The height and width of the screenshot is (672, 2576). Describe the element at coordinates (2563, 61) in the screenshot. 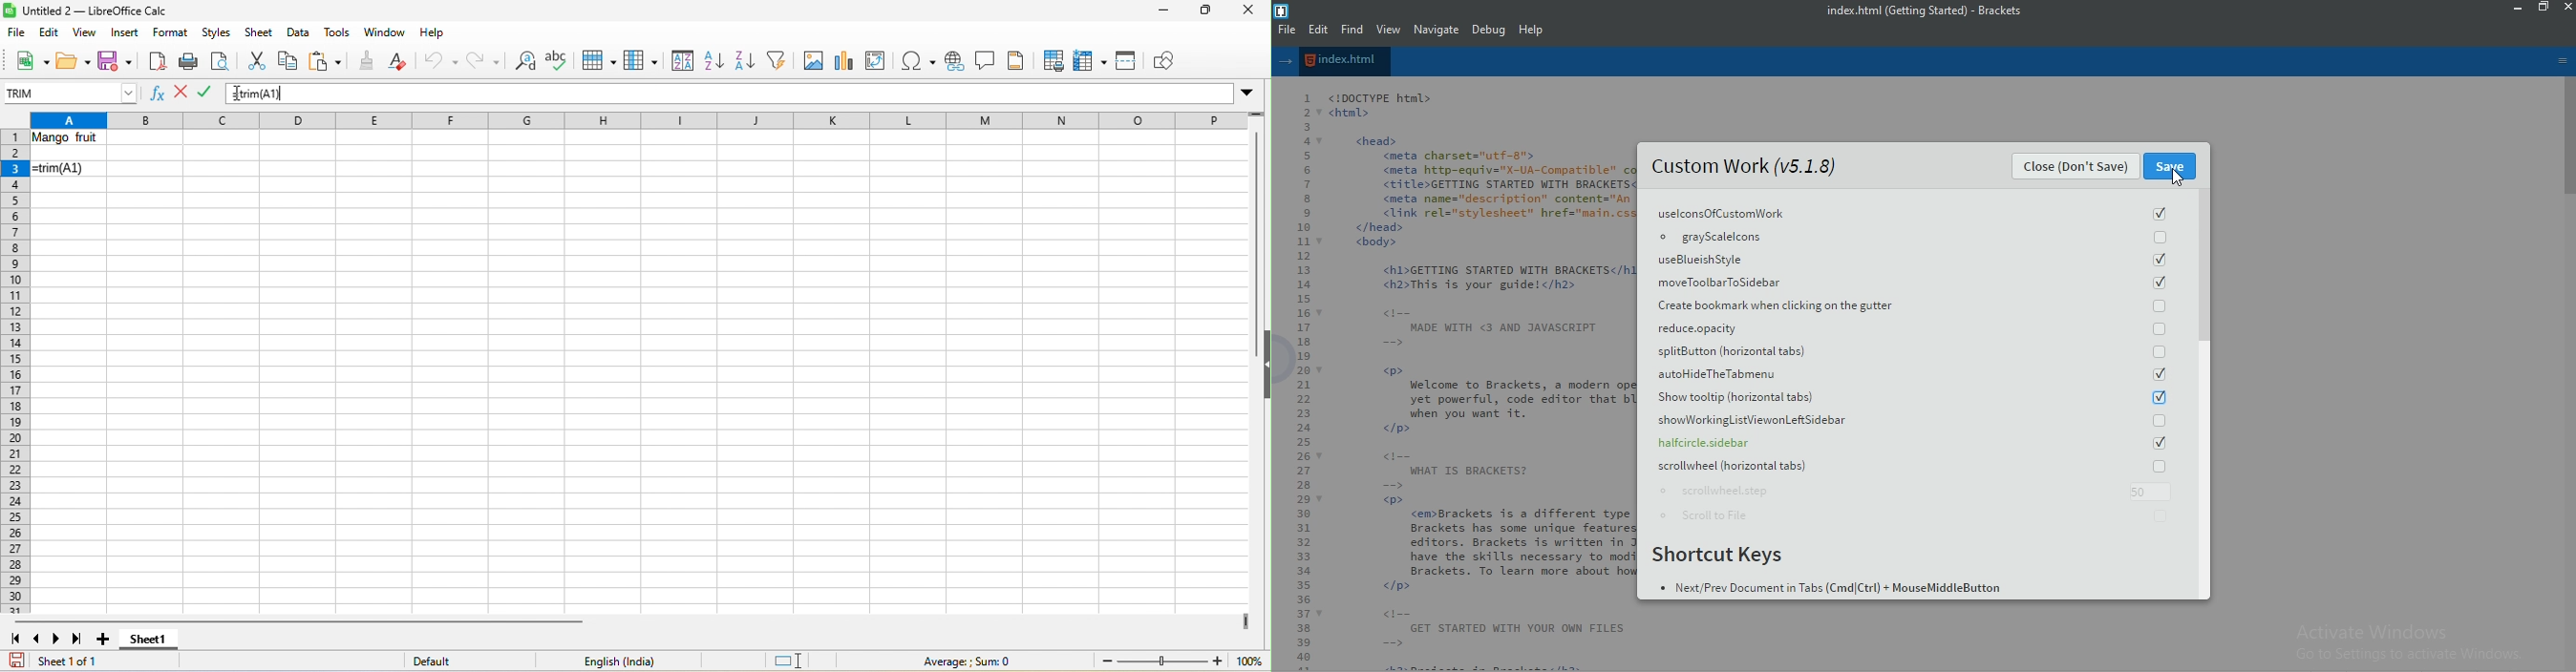

I see `options` at that location.